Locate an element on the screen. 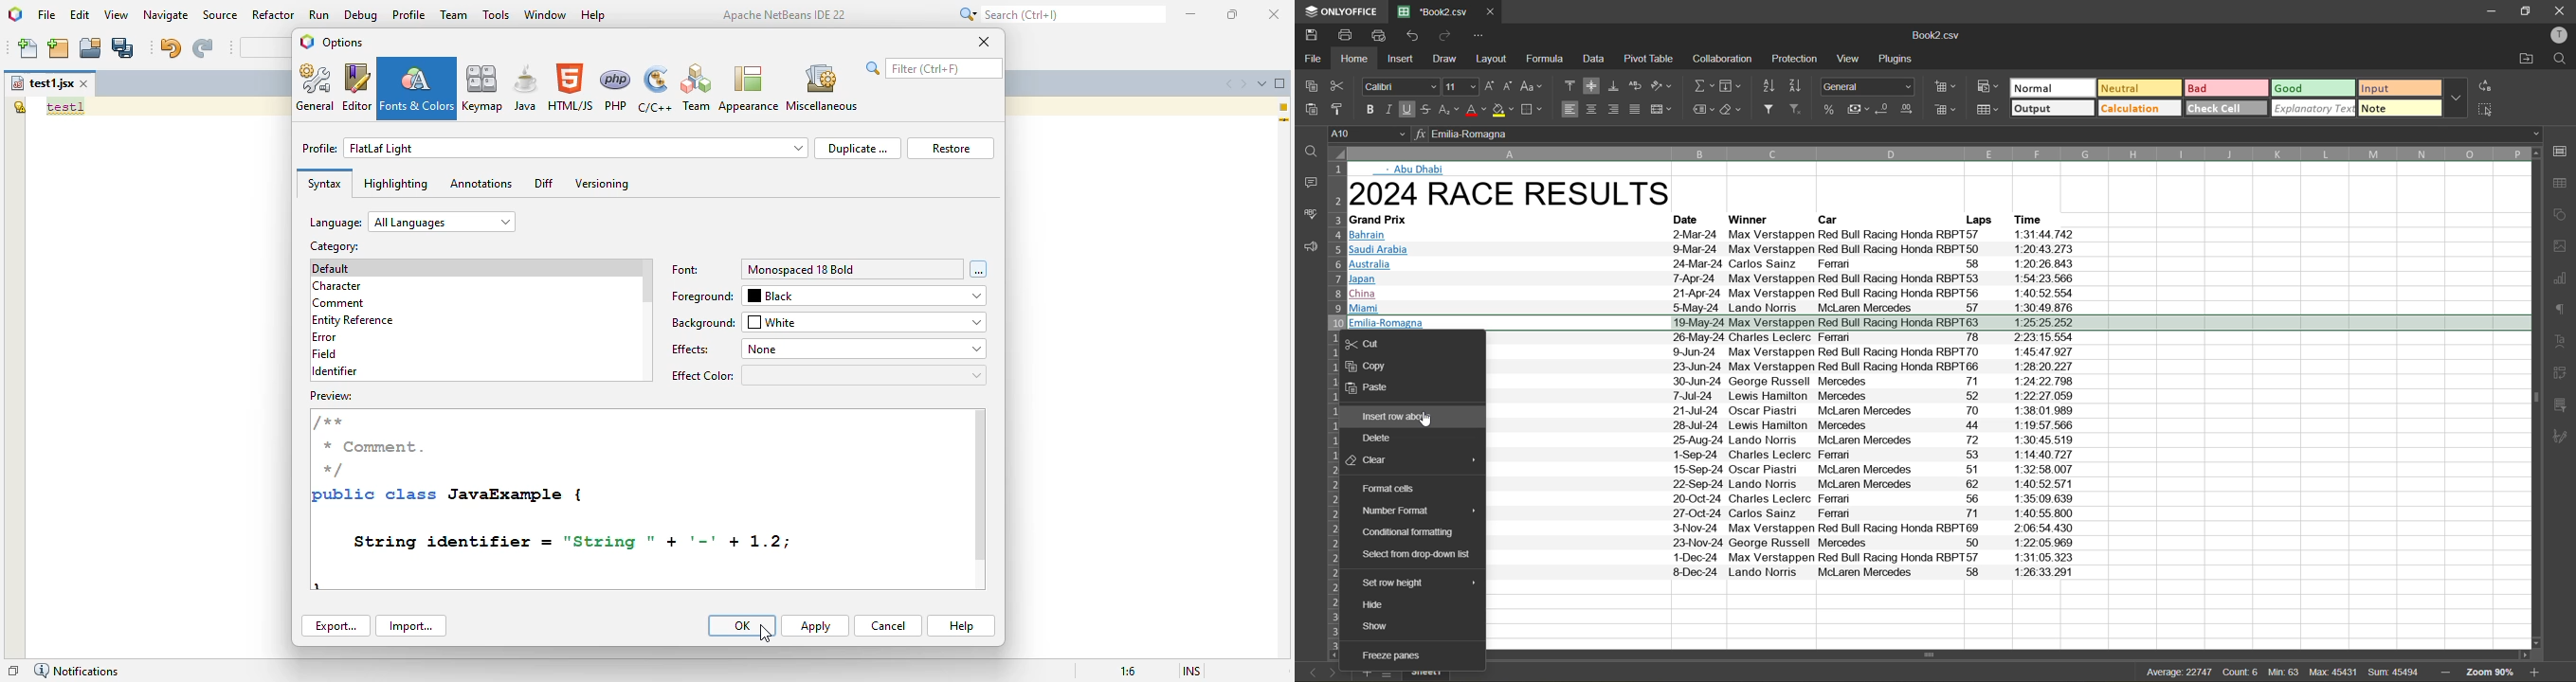 Image resolution: width=2576 pixels, height=700 pixels. find is located at coordinates (2559, 61).